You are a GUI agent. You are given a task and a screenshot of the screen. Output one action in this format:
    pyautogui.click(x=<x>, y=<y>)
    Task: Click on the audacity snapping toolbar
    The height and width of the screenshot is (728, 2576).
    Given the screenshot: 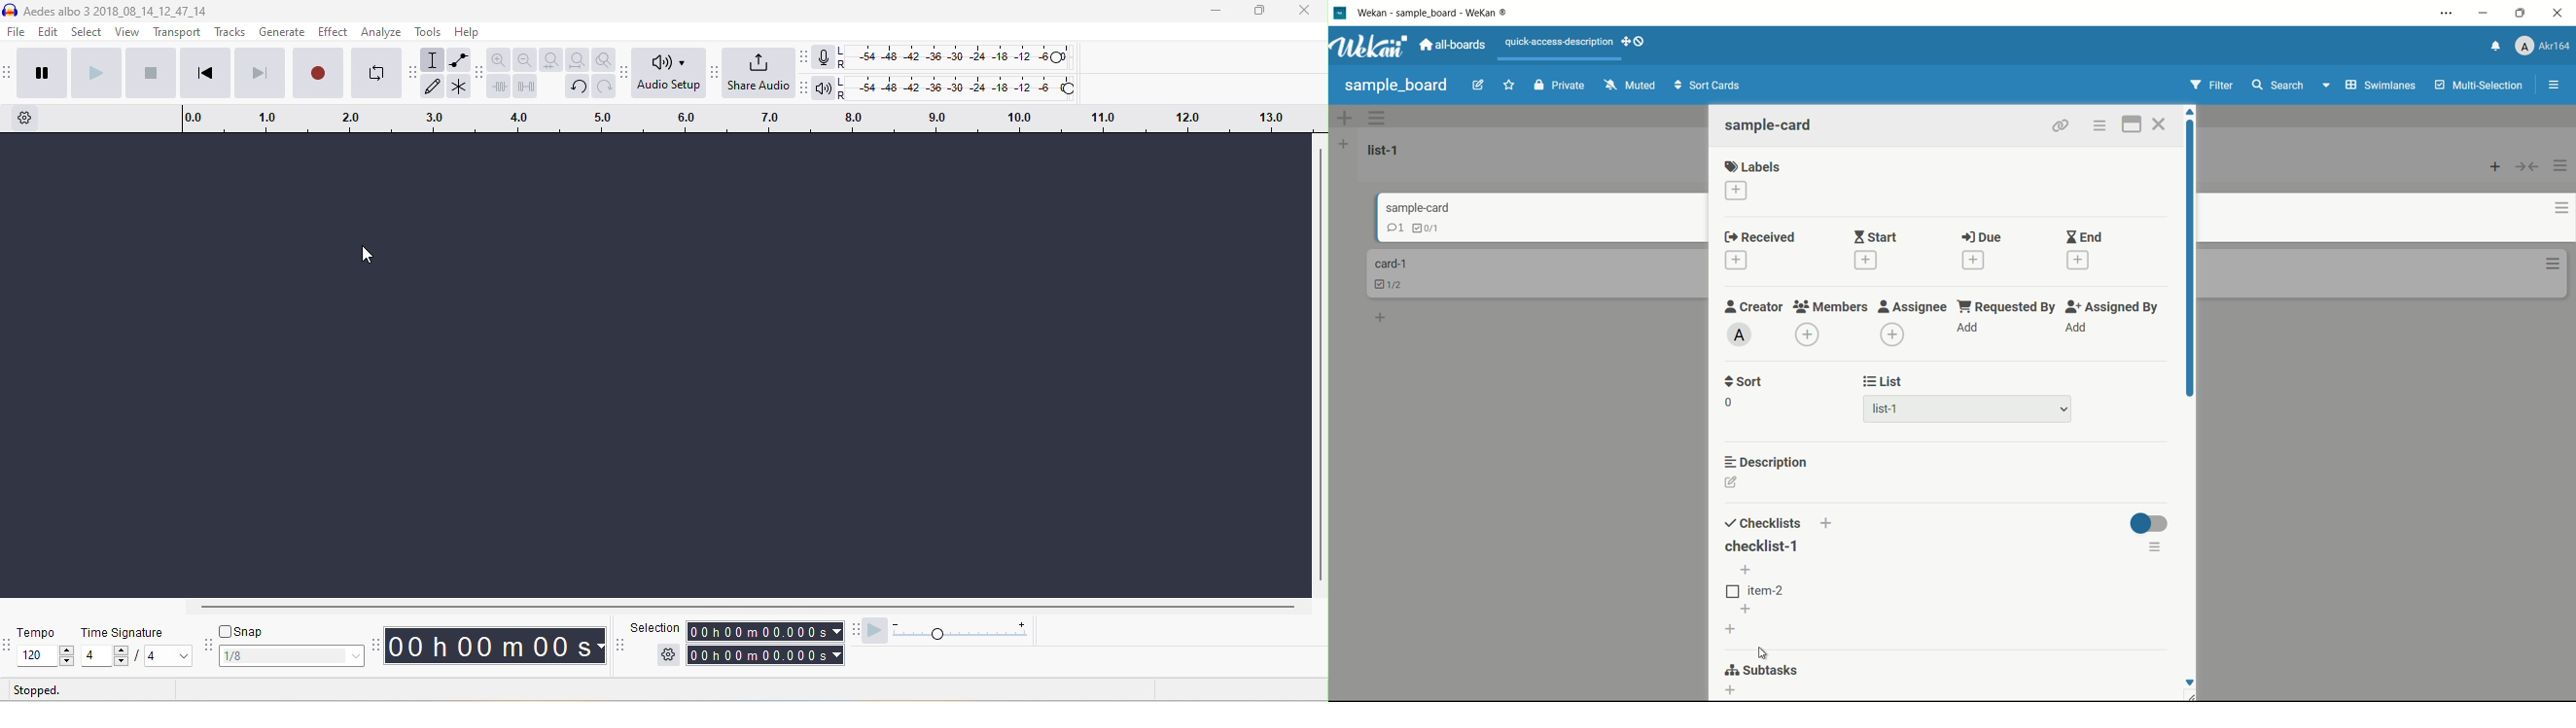 What is the action you would take?
    pyautogui.click(x=209, y=646)
    